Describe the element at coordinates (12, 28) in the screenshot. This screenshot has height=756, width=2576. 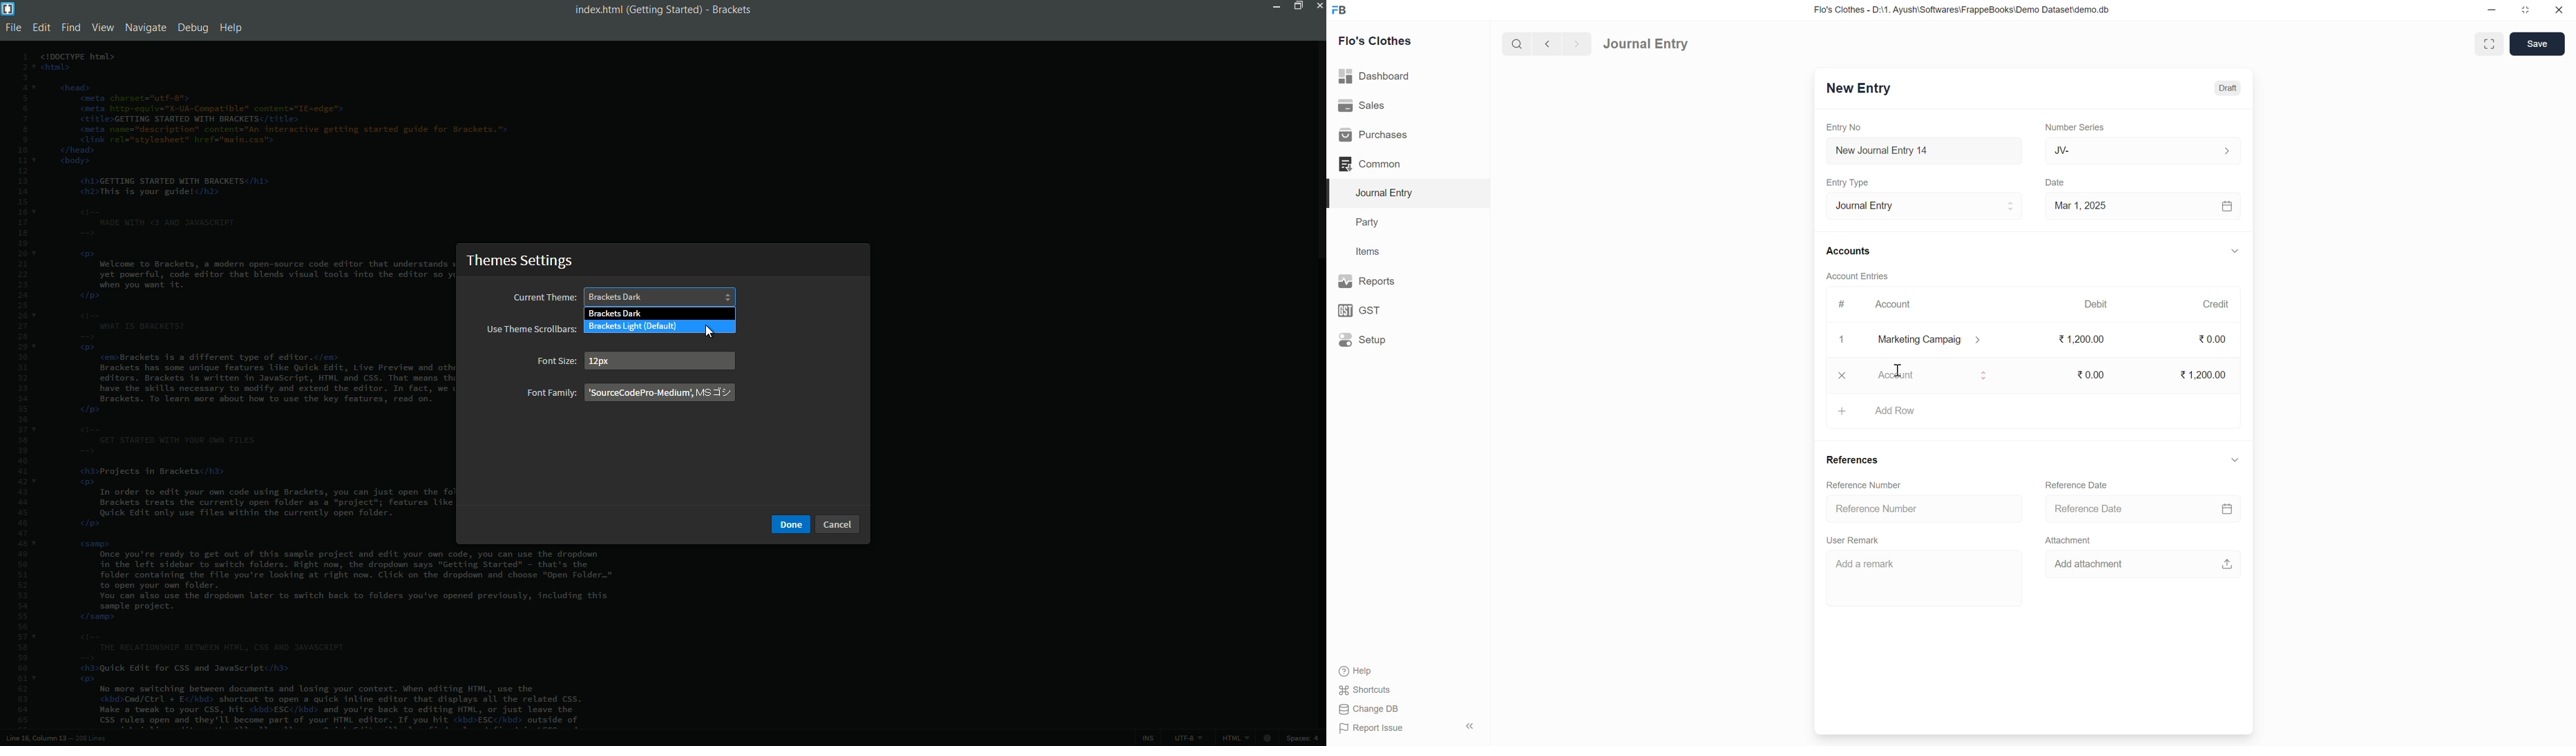
I see `file menu` at that location.